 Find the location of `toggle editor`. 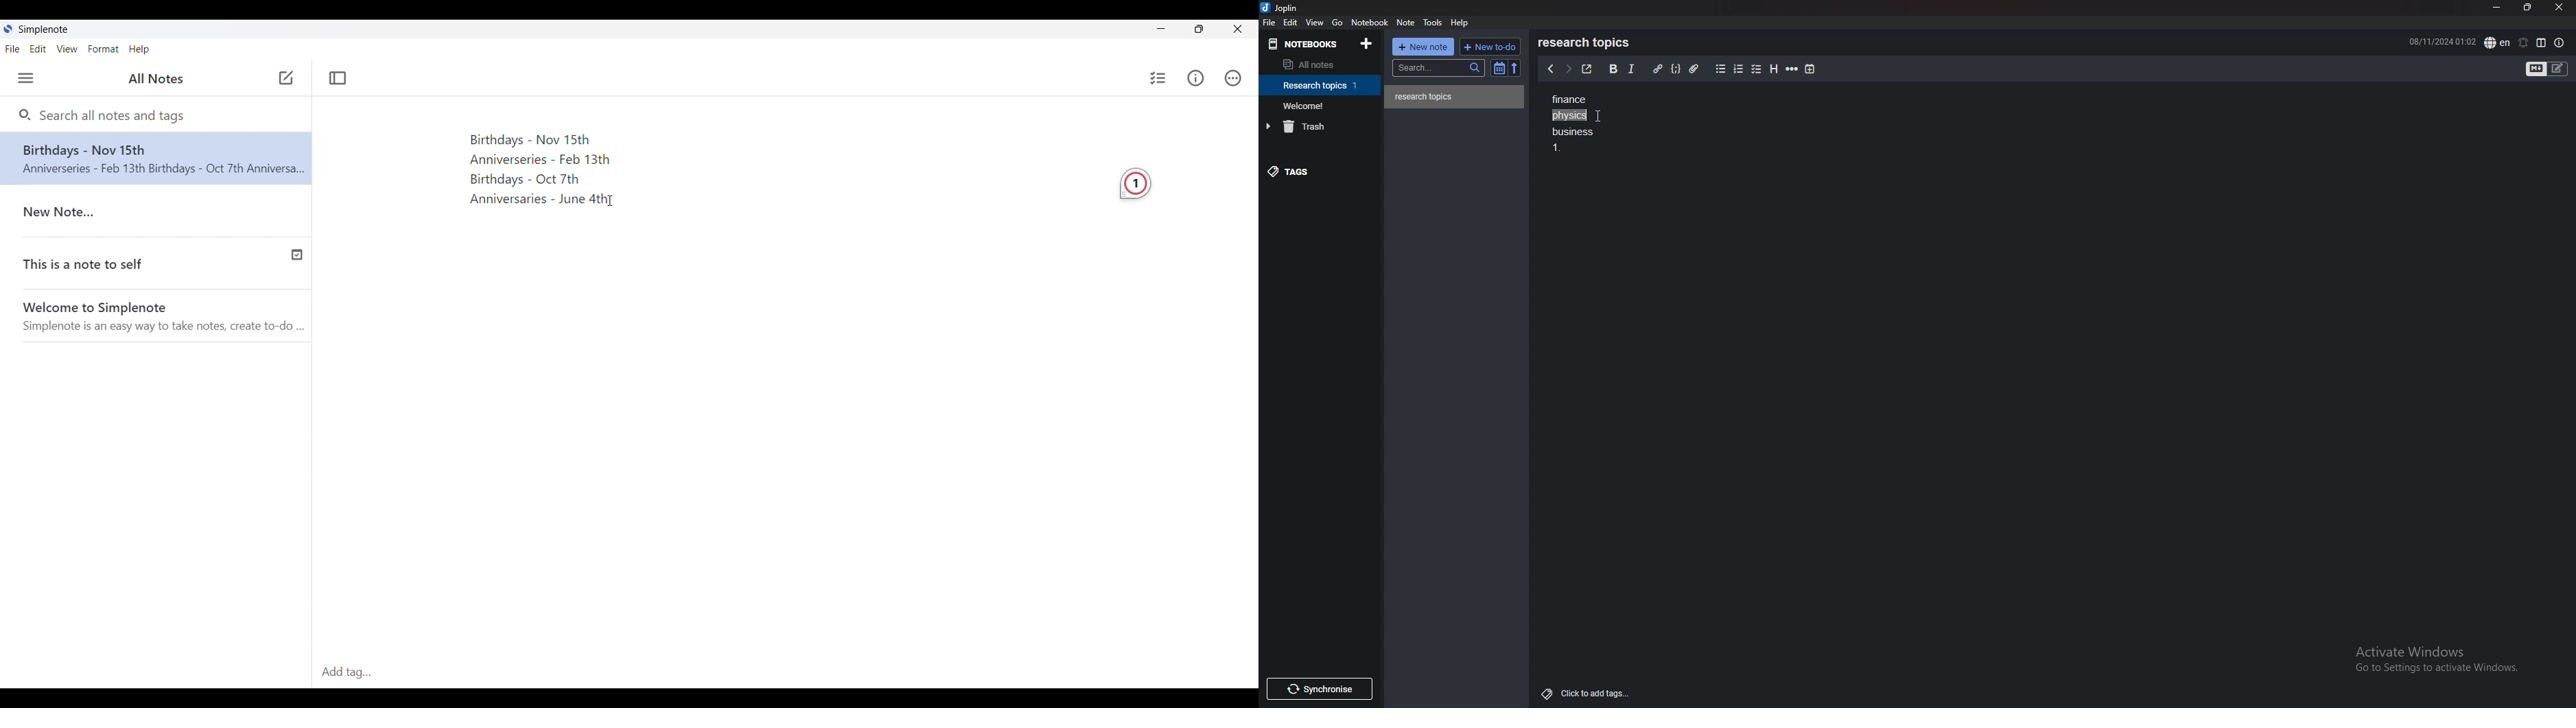

toggle editor is located at coordinates (2548, 69).